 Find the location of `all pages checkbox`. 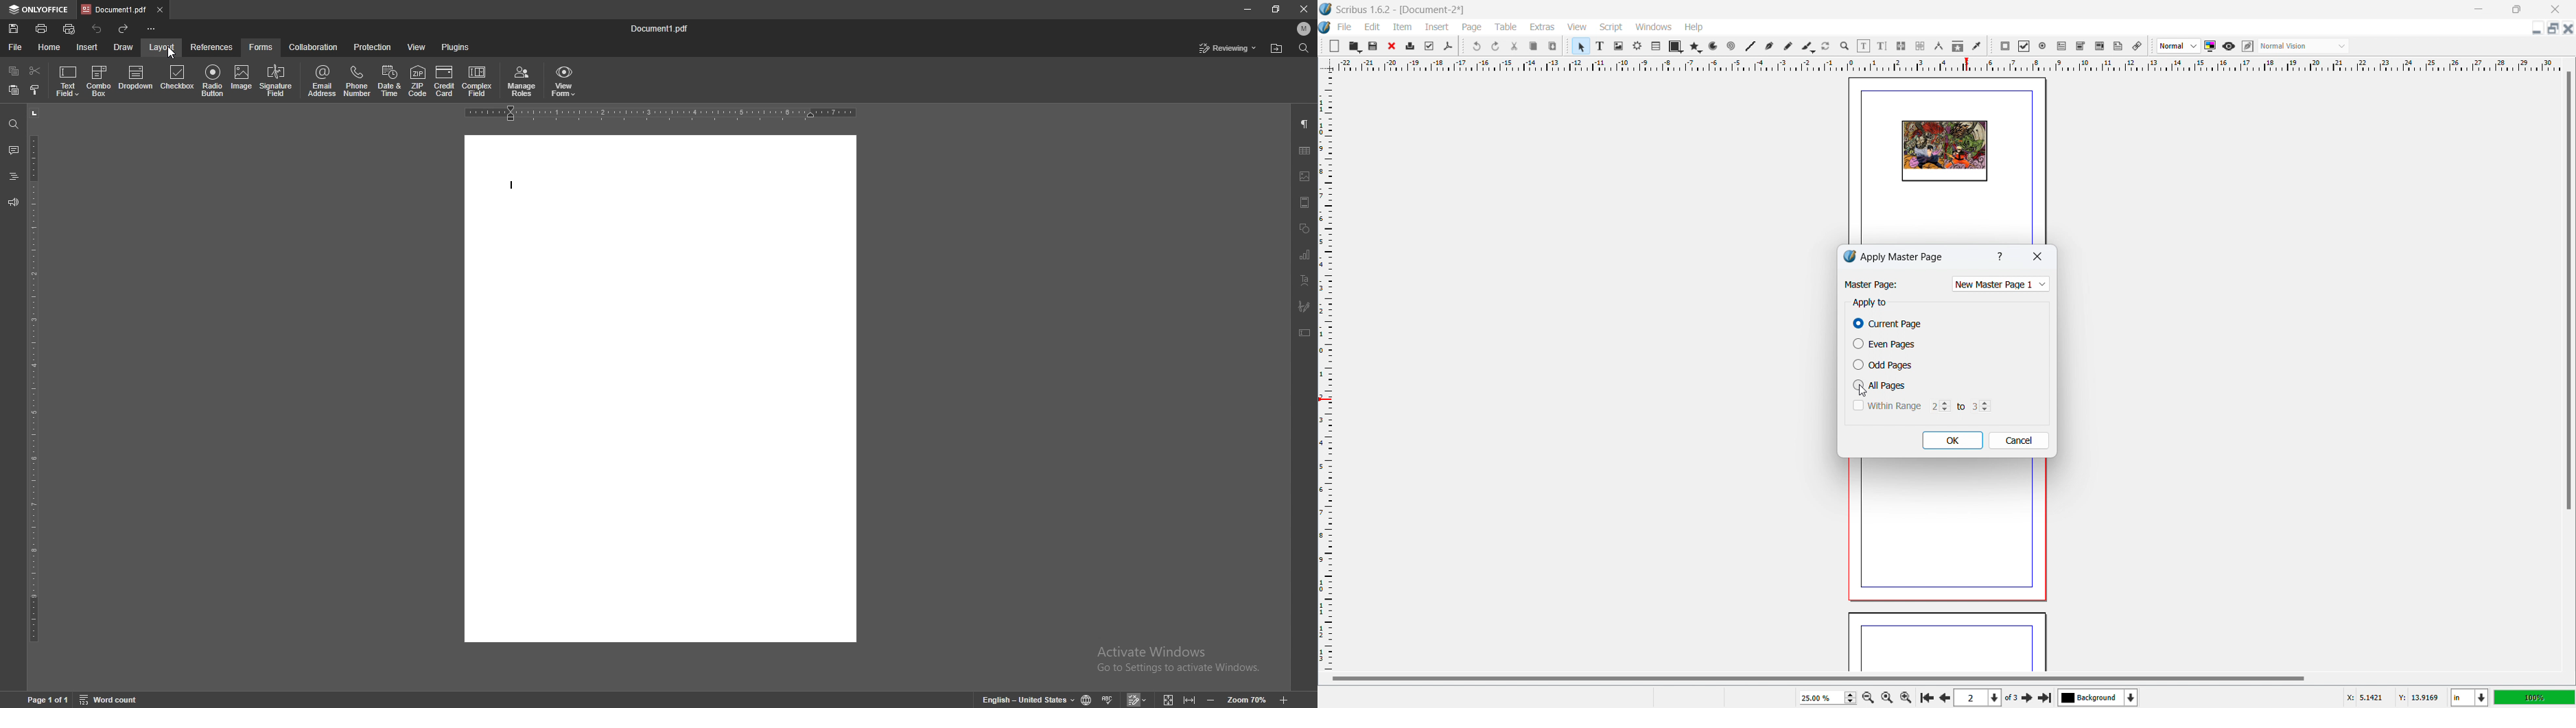

all pages checkbox is located at coordinates (1881, 385).